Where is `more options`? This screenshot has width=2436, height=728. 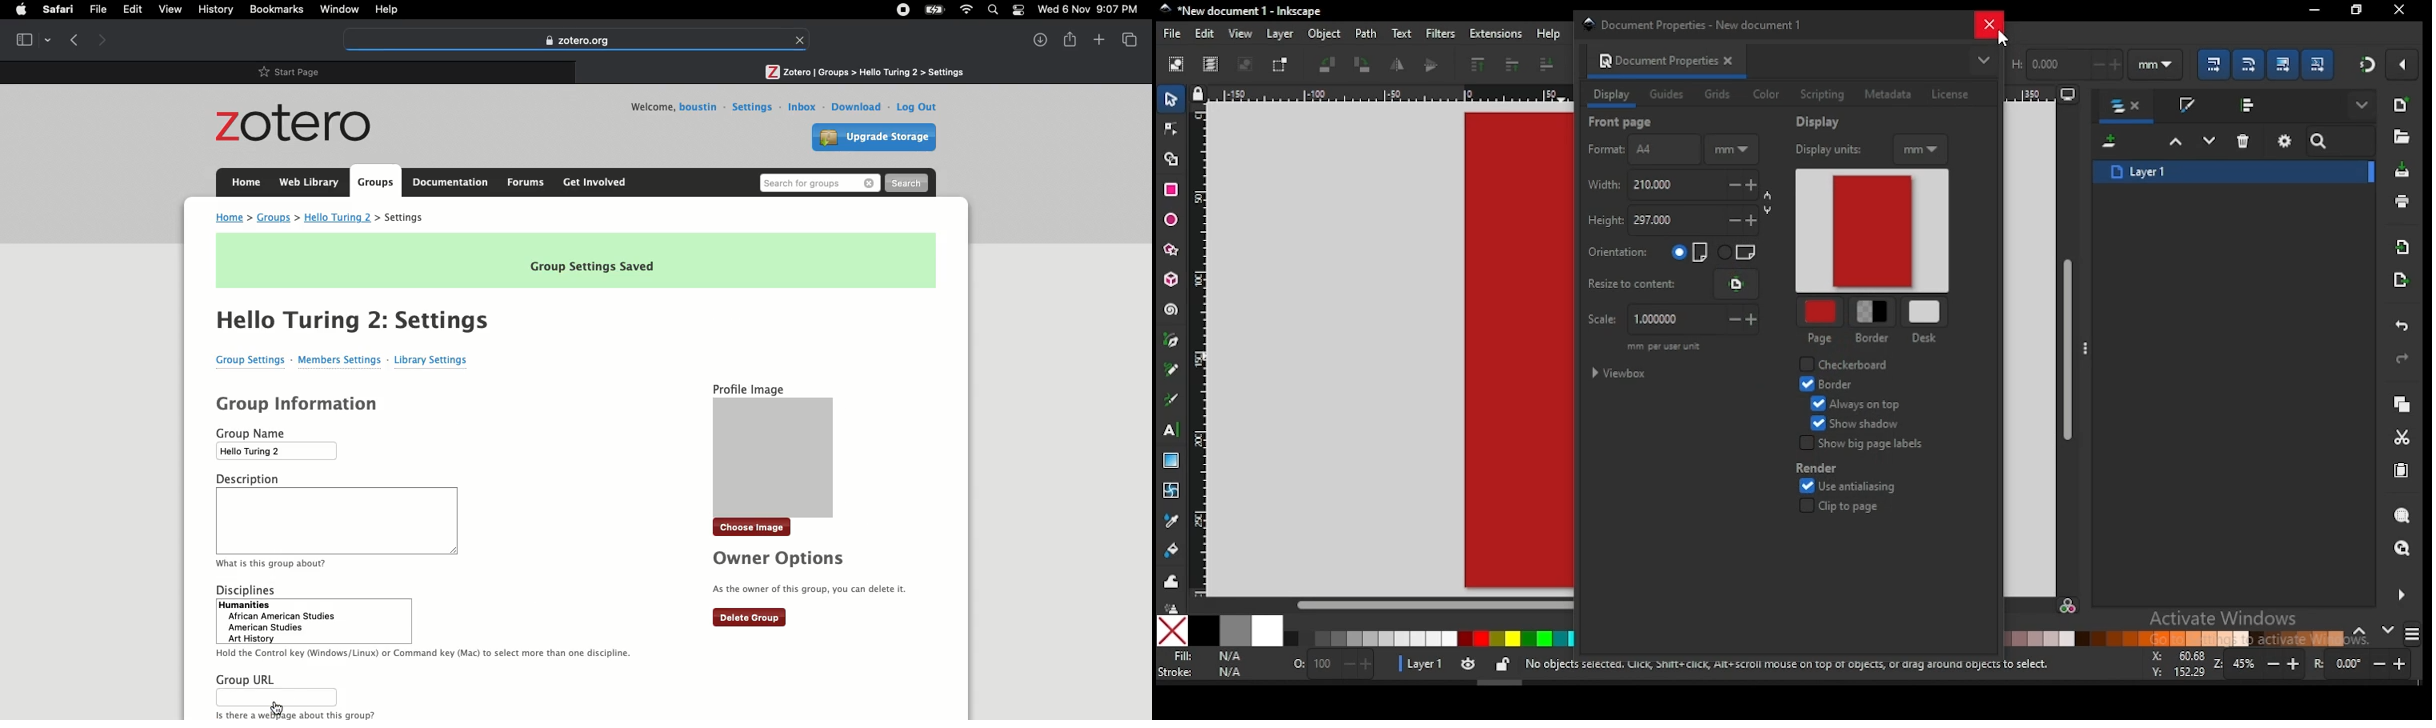
more options is located at coordinates (1983, 60).